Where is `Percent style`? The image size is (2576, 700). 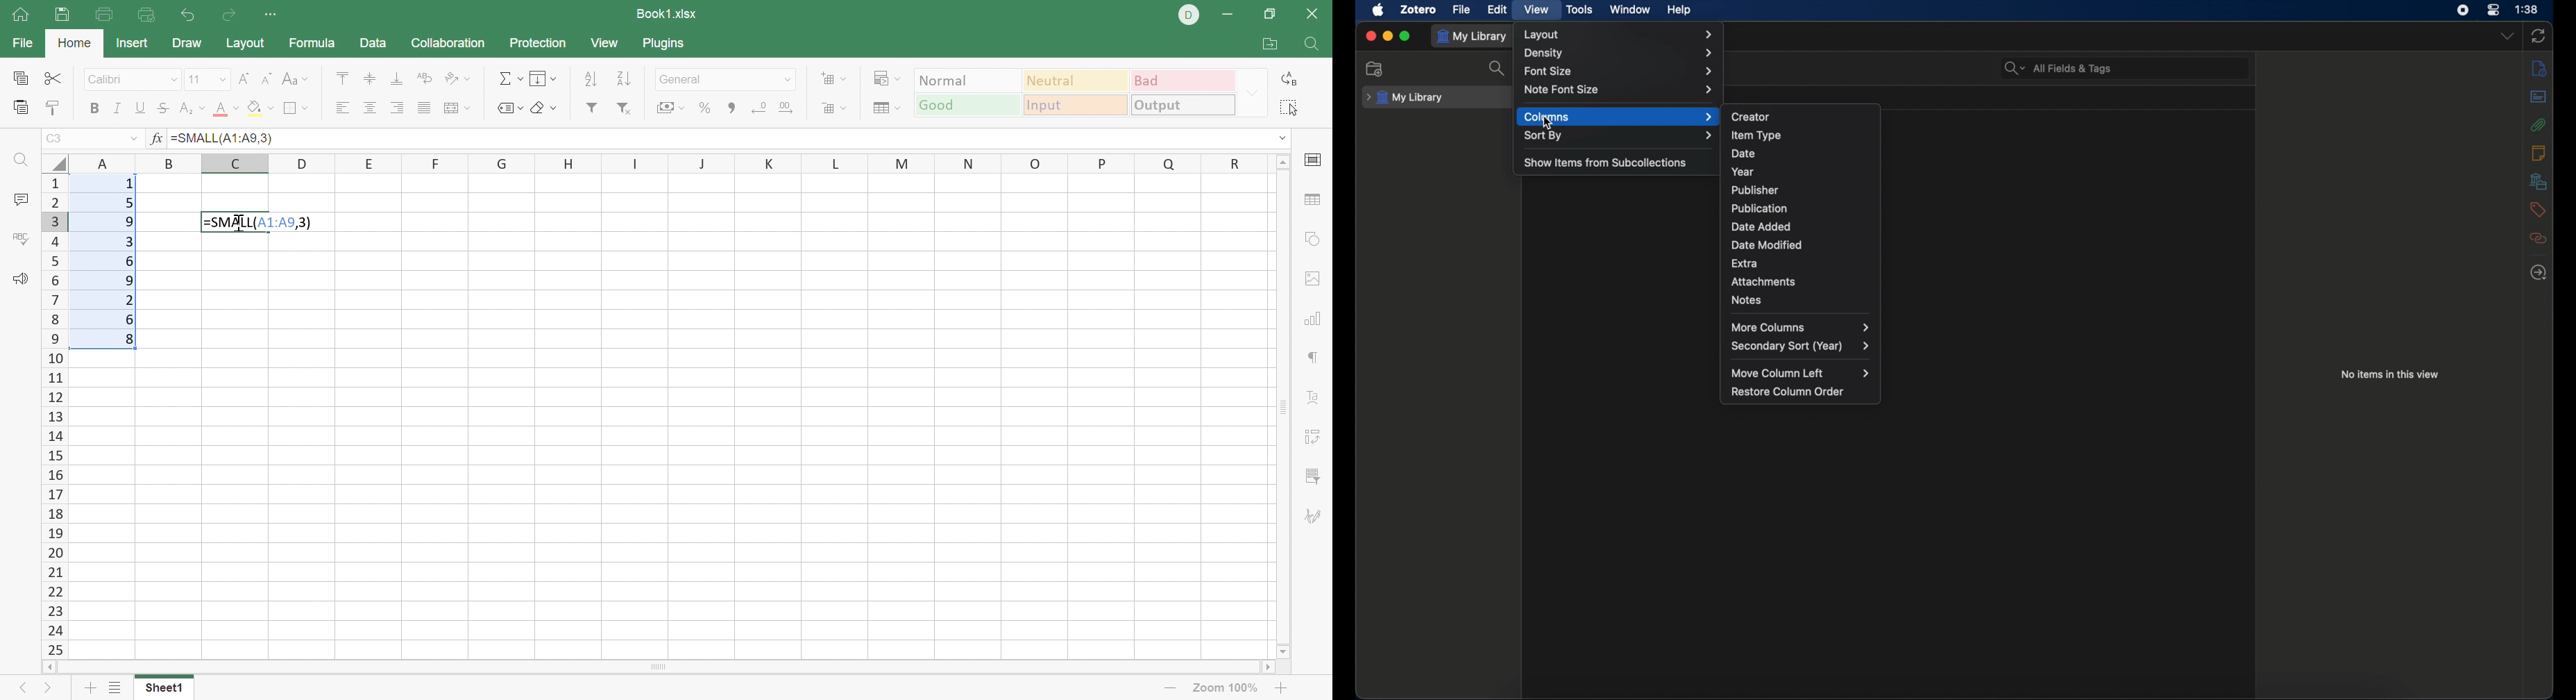
Percent style is located at coordinates (704, 108).